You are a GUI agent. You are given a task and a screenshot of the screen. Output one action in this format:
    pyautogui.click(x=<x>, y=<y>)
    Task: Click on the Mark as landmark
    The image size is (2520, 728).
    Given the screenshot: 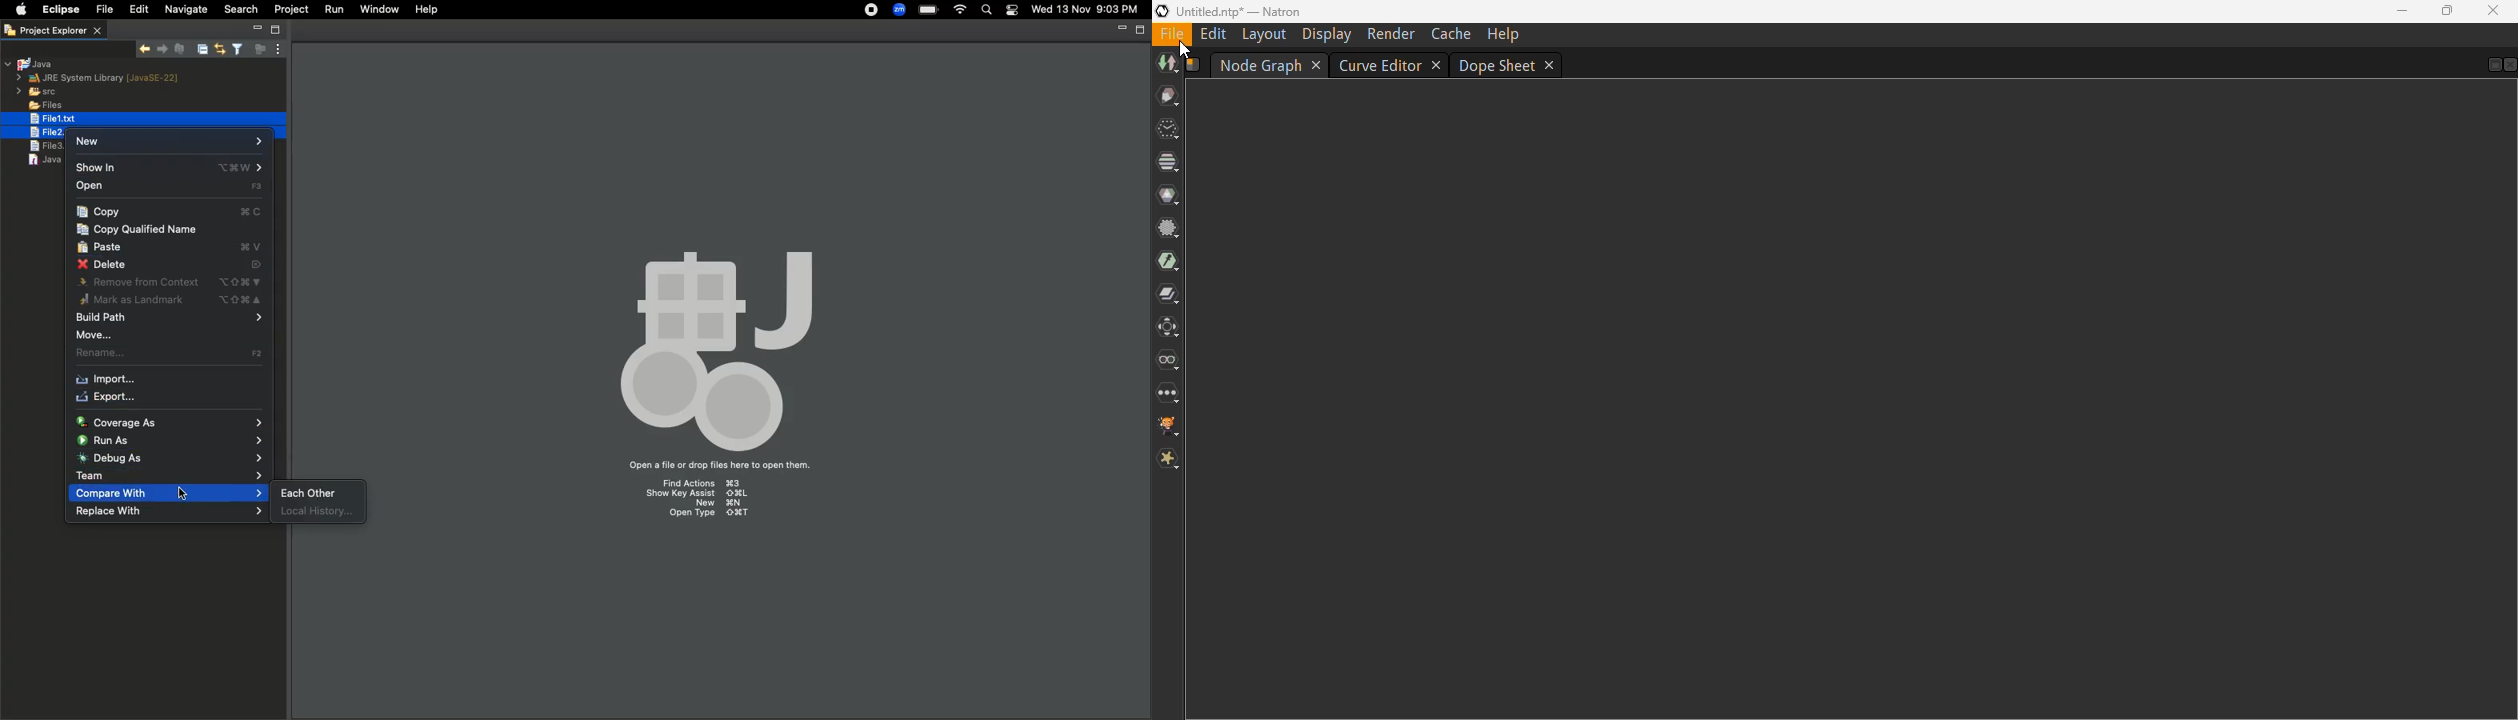 What is the action you would take?
    pyautogui.click(x=170, y=299)
    